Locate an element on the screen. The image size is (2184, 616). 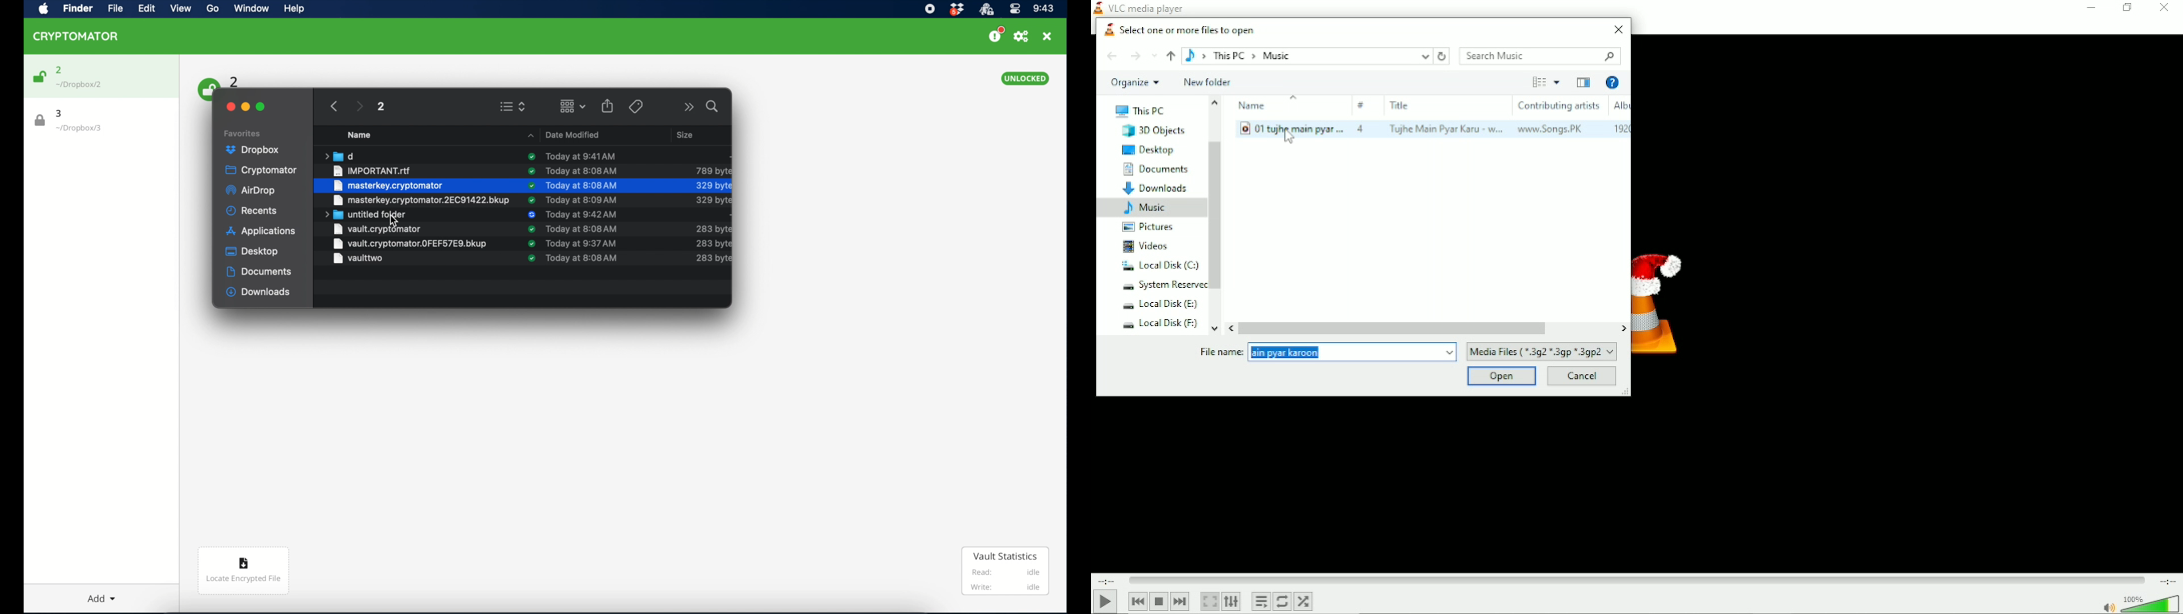
sync is located at coordinates (530, 229).